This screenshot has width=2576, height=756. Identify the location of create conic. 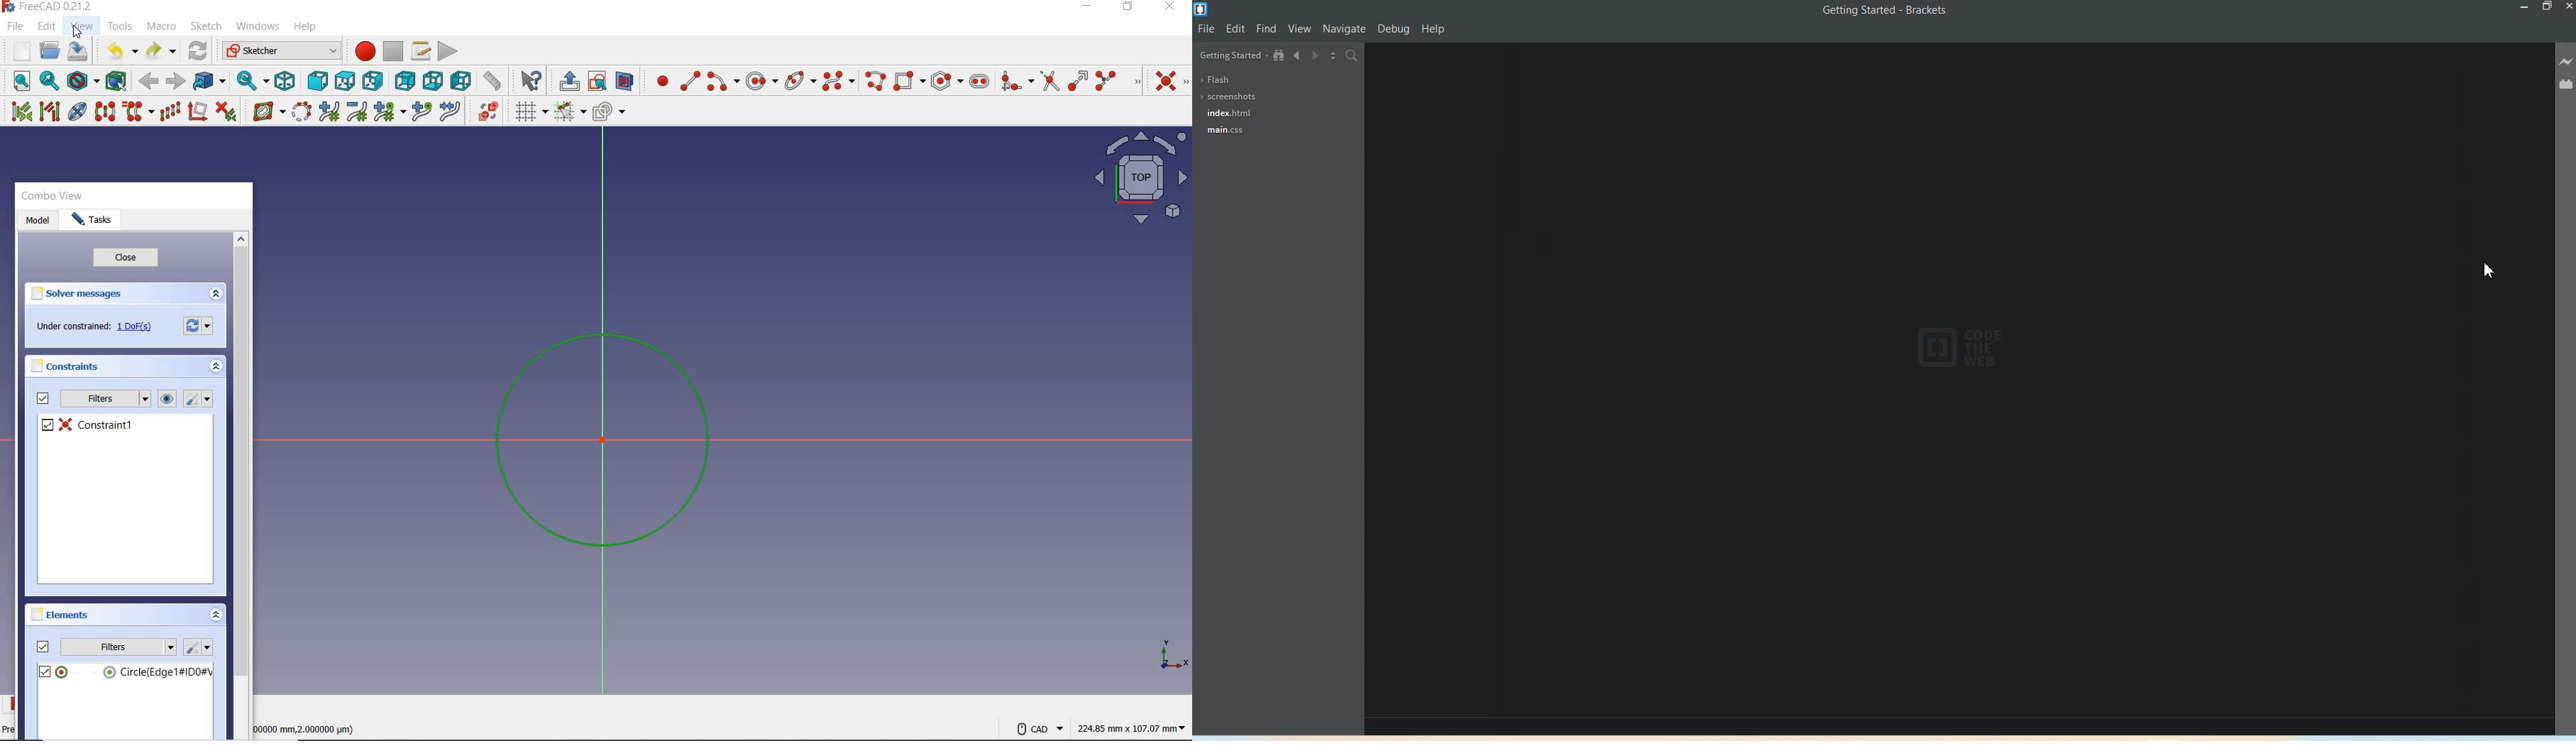
(801, 82).